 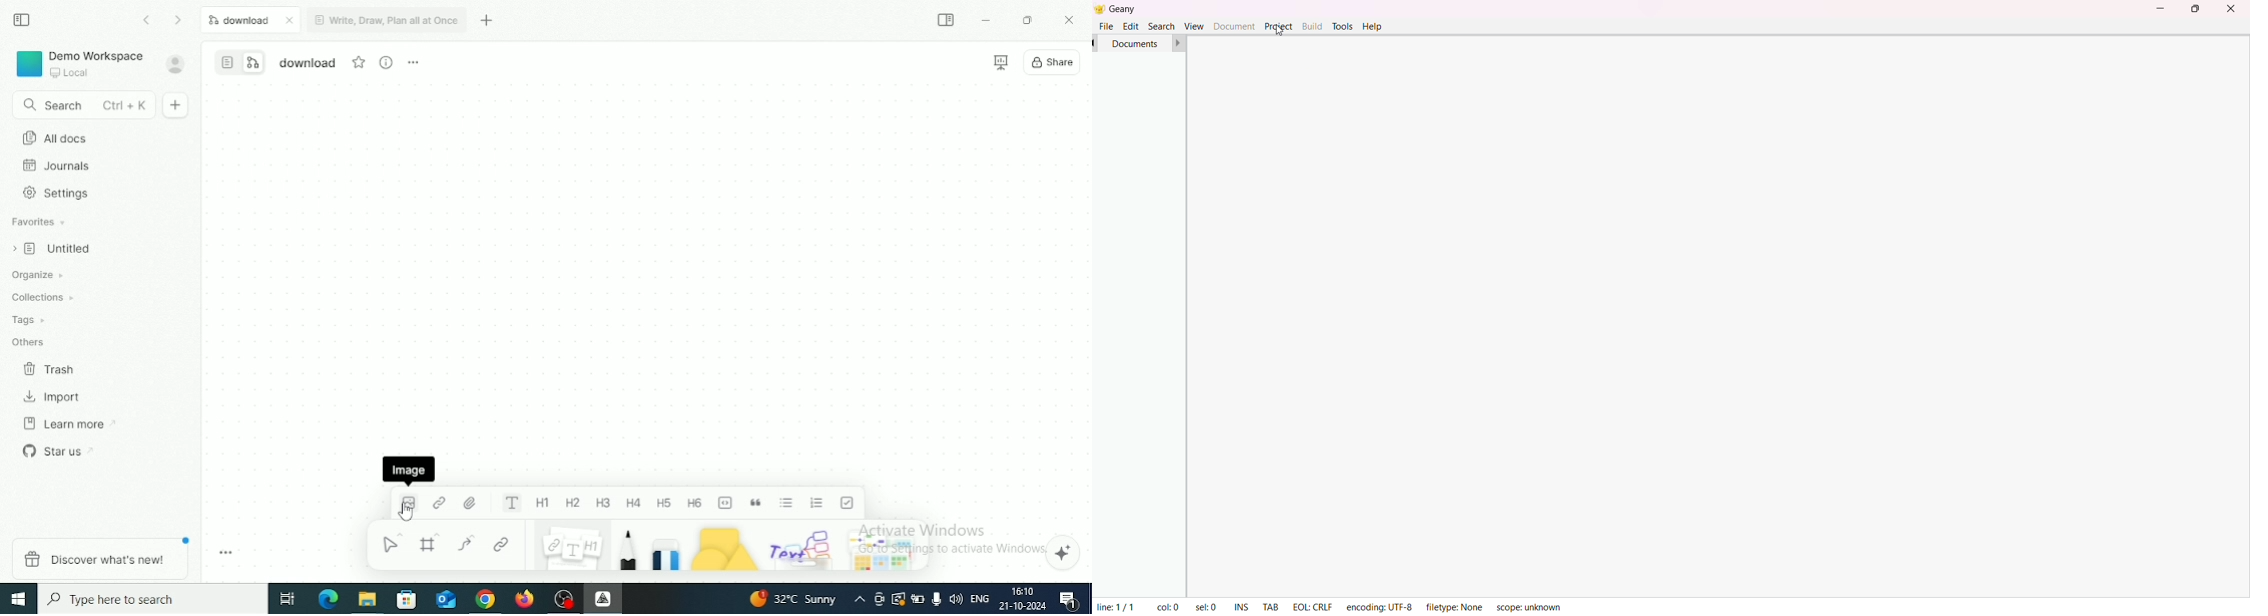 What do you see at coordinates (1026, 21) in the screenshot?
I see `Restore Down` at bounding box center [1026, 21].